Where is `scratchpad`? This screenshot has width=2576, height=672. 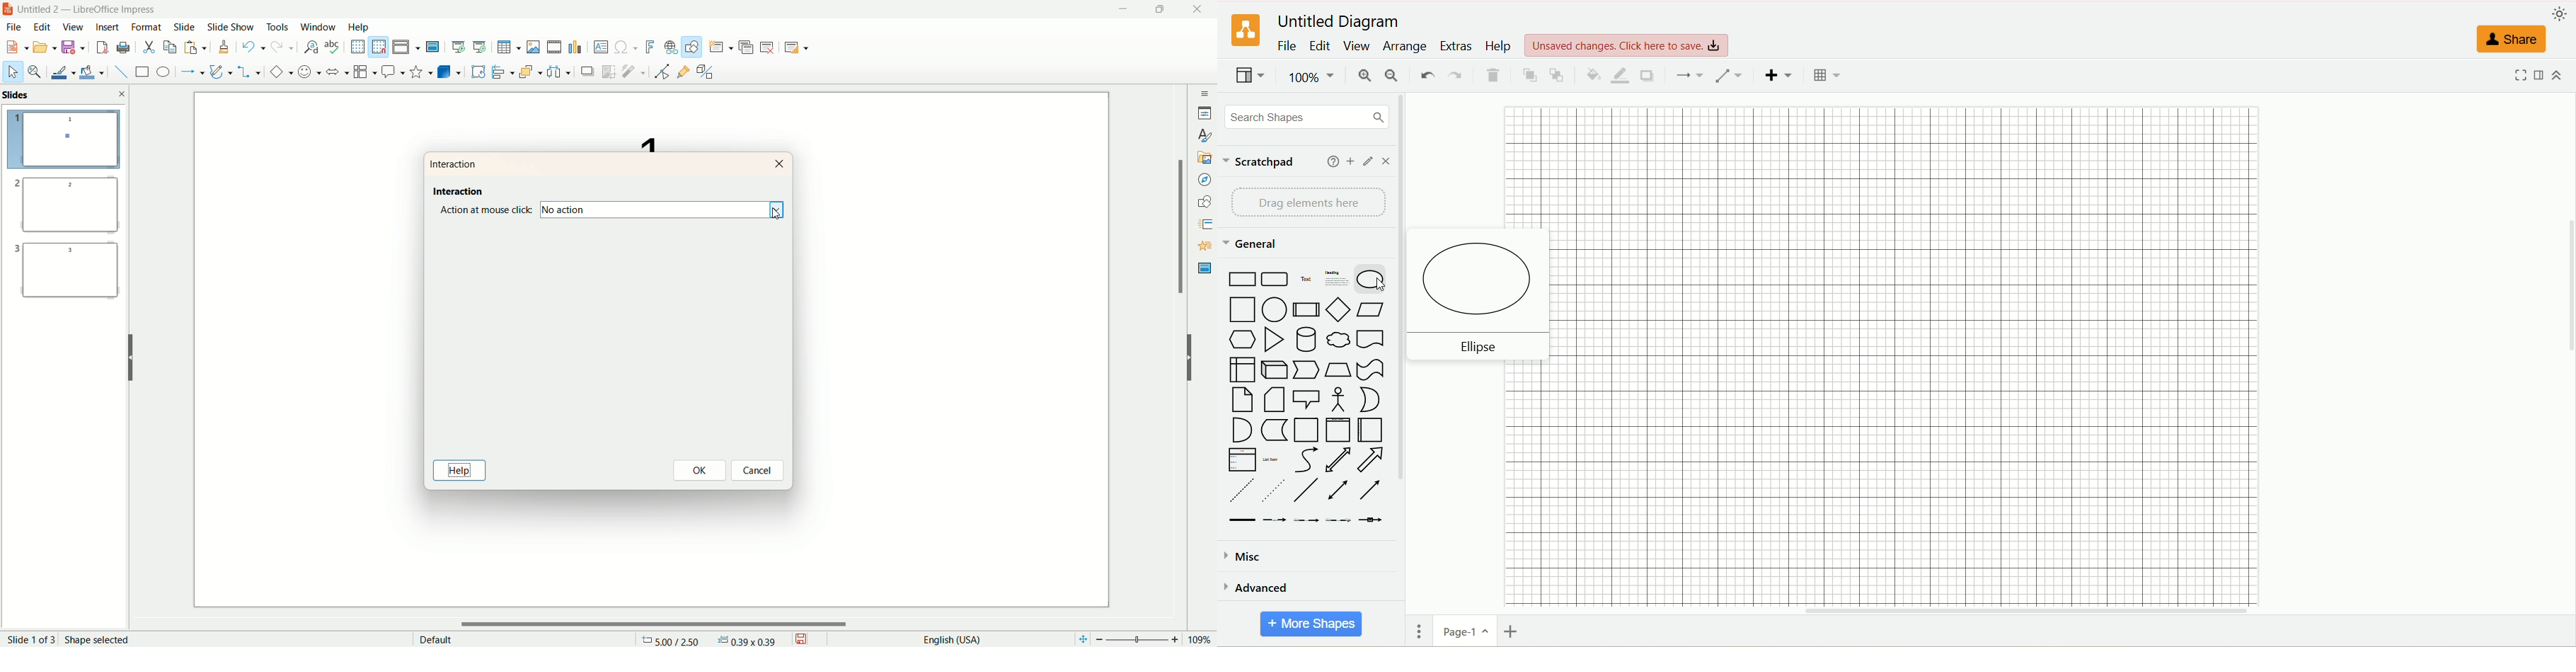
scratchpad is located at coordinates (1258, 164).